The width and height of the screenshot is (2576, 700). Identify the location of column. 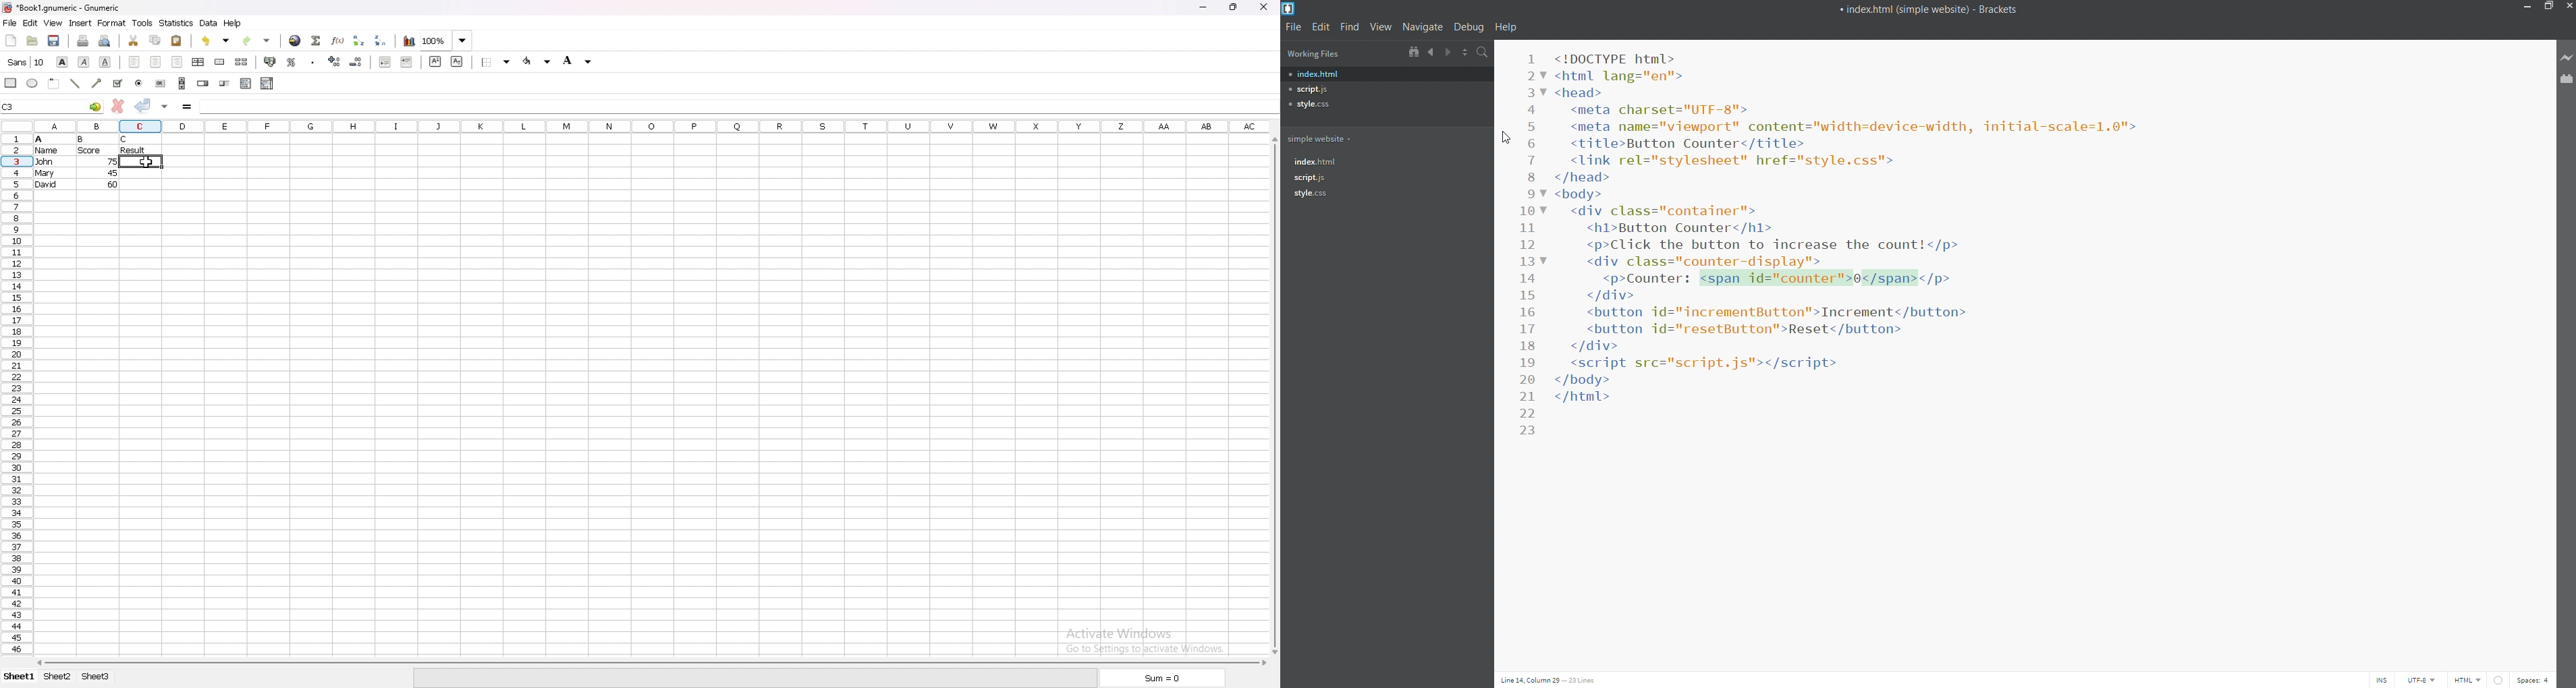
(638, 126).